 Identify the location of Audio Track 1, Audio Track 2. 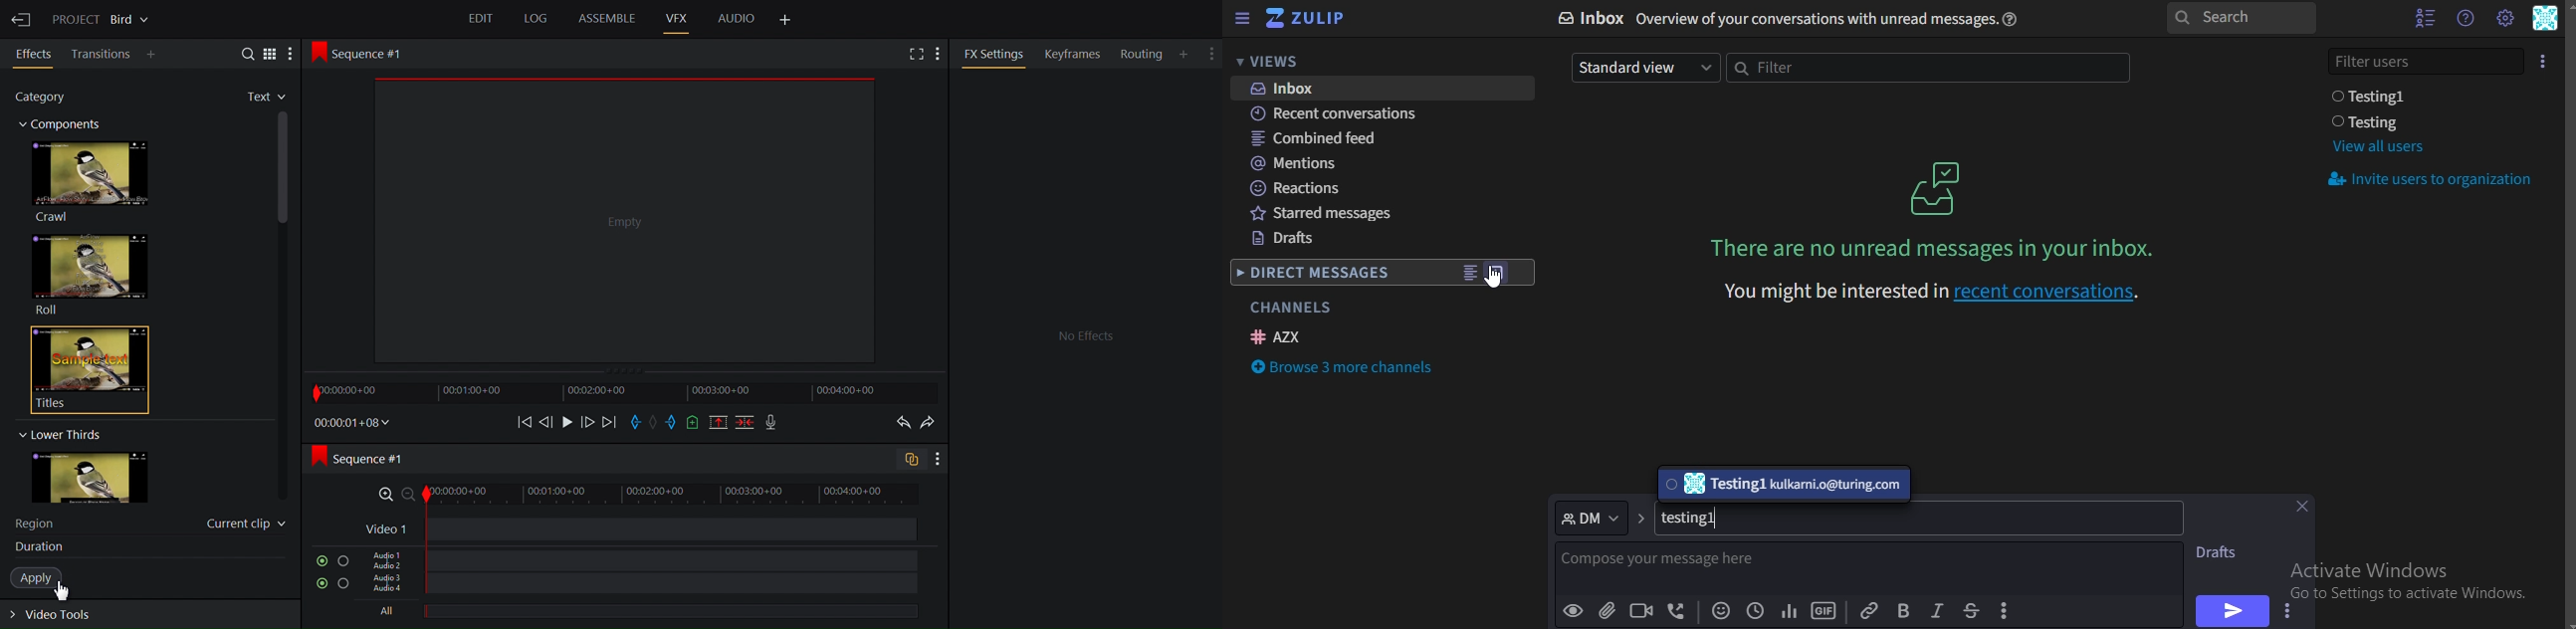
(637, 559).